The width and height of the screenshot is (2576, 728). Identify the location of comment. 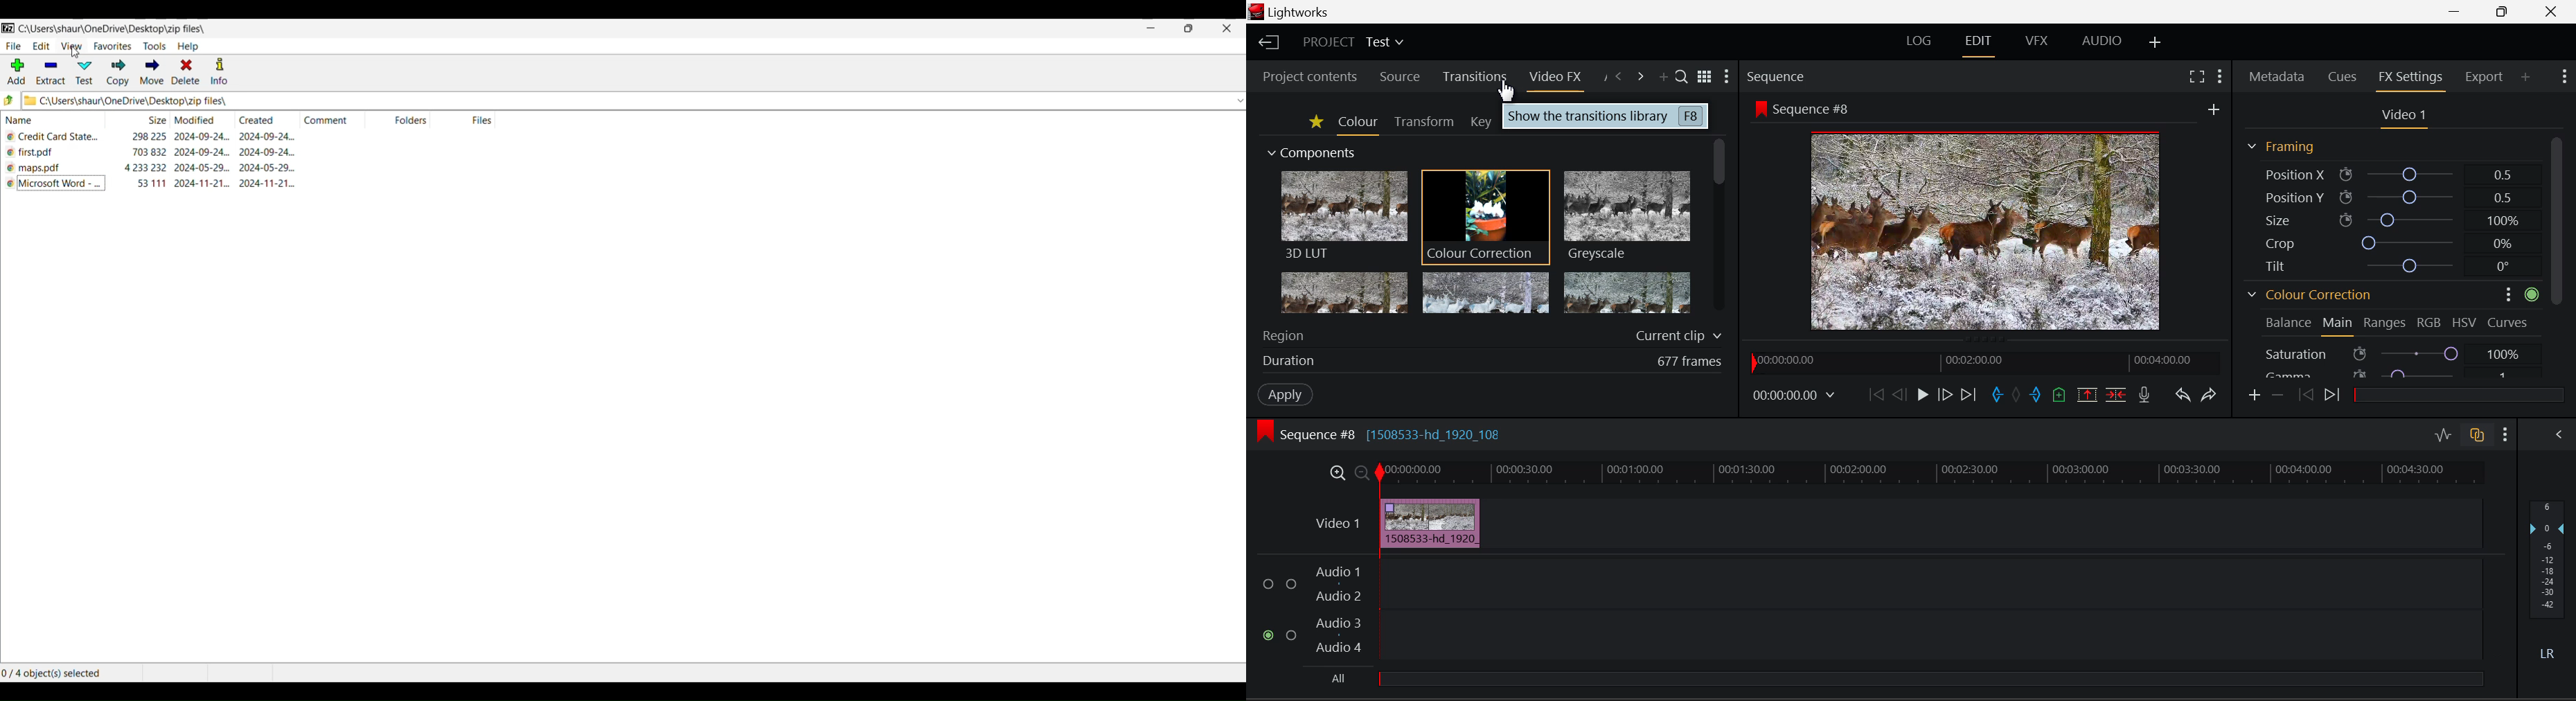
(326, 119).